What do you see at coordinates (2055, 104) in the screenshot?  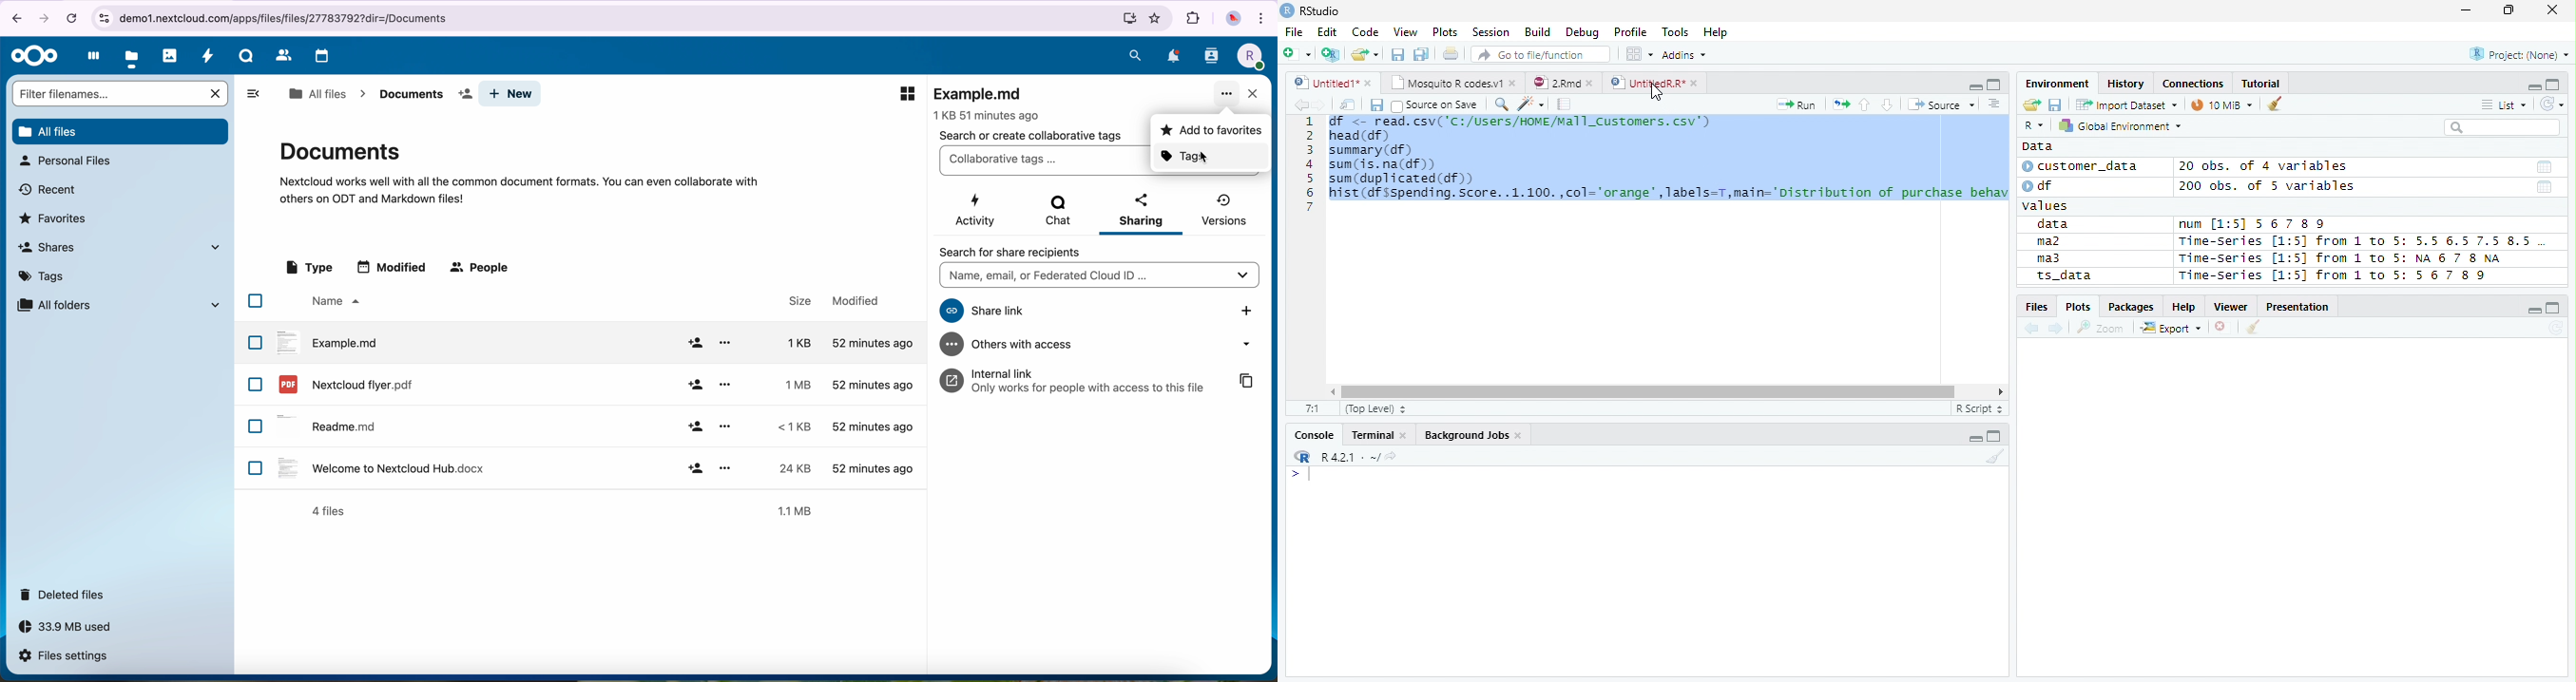 I see `Save` at bounding box center [2055, 104].